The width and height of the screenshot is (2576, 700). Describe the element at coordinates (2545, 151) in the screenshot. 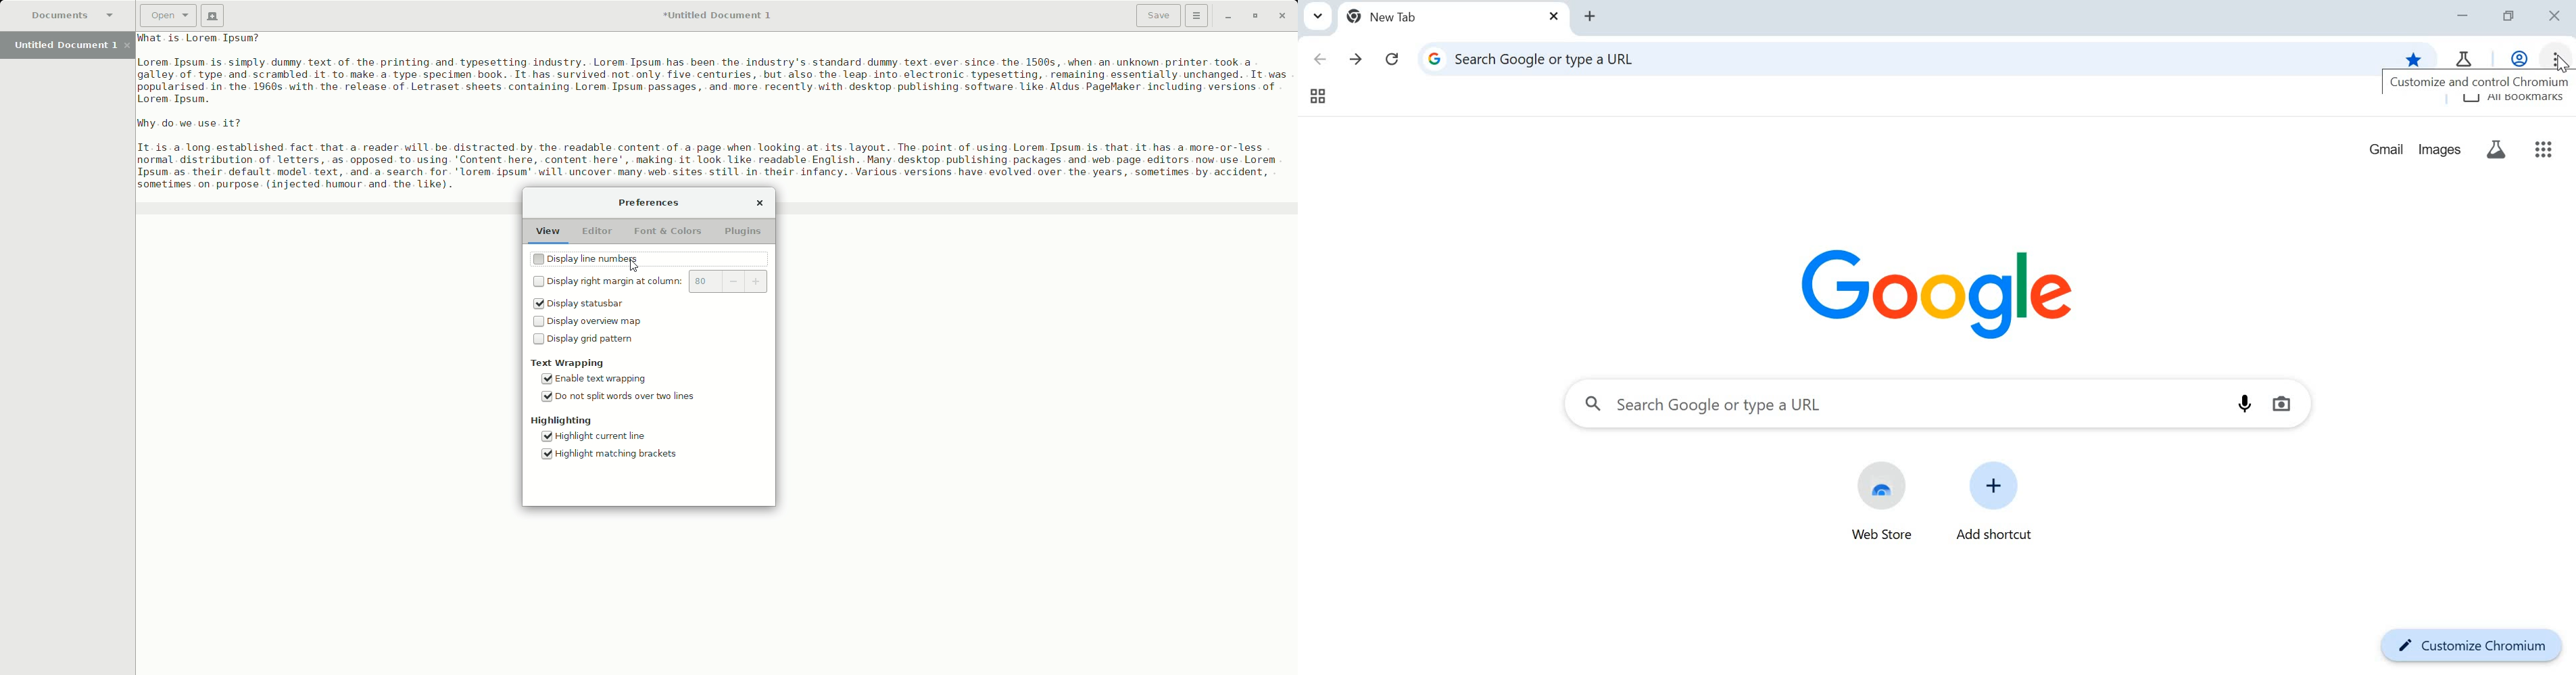

I see `google apps` at that location.